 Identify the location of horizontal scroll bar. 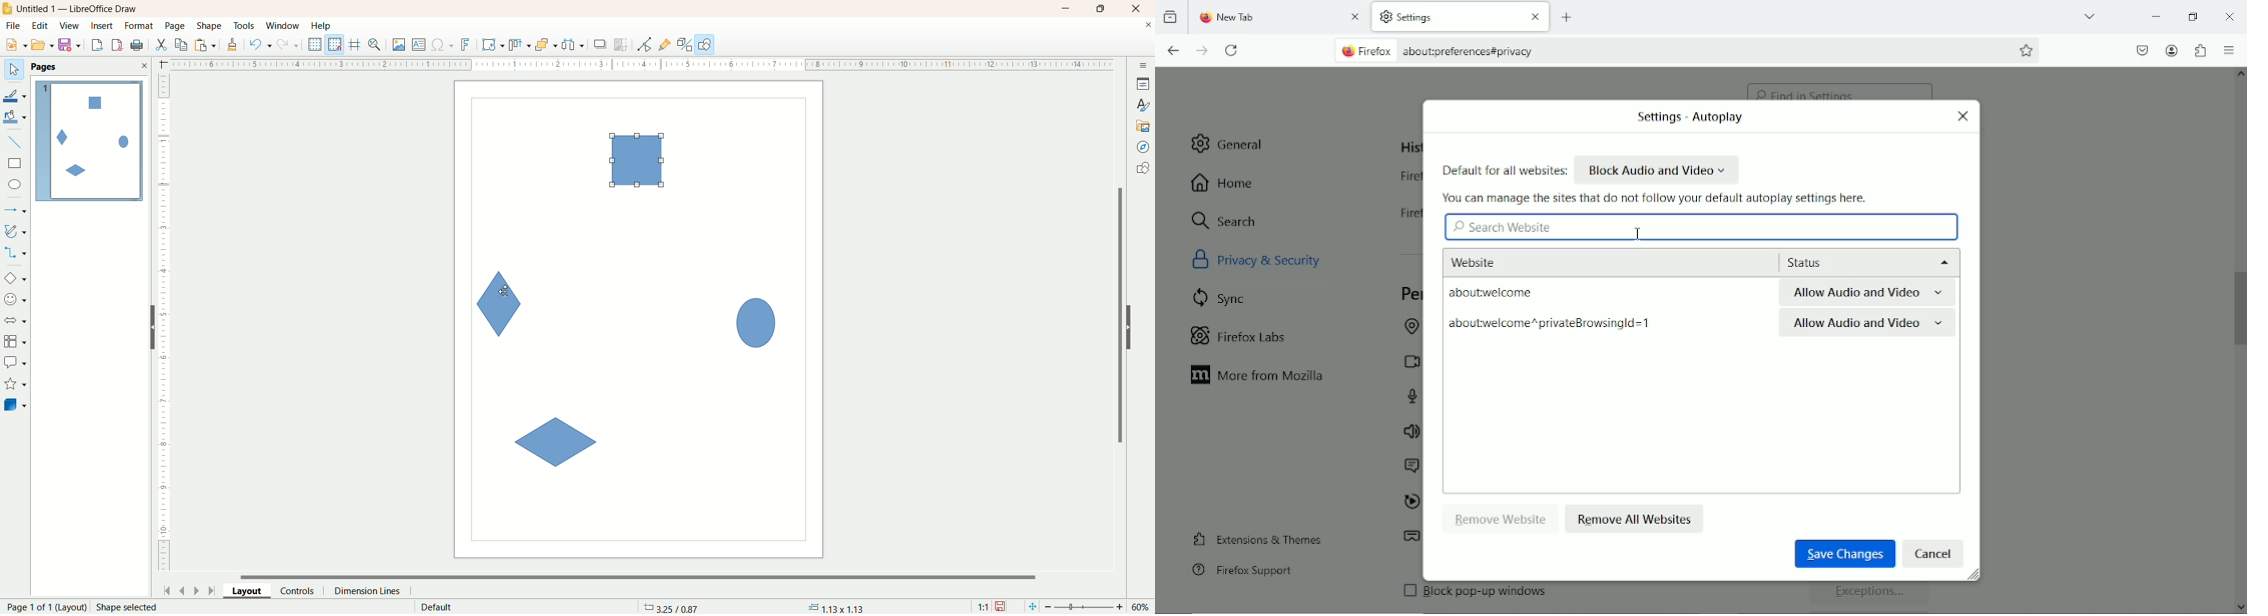
(646, 575).